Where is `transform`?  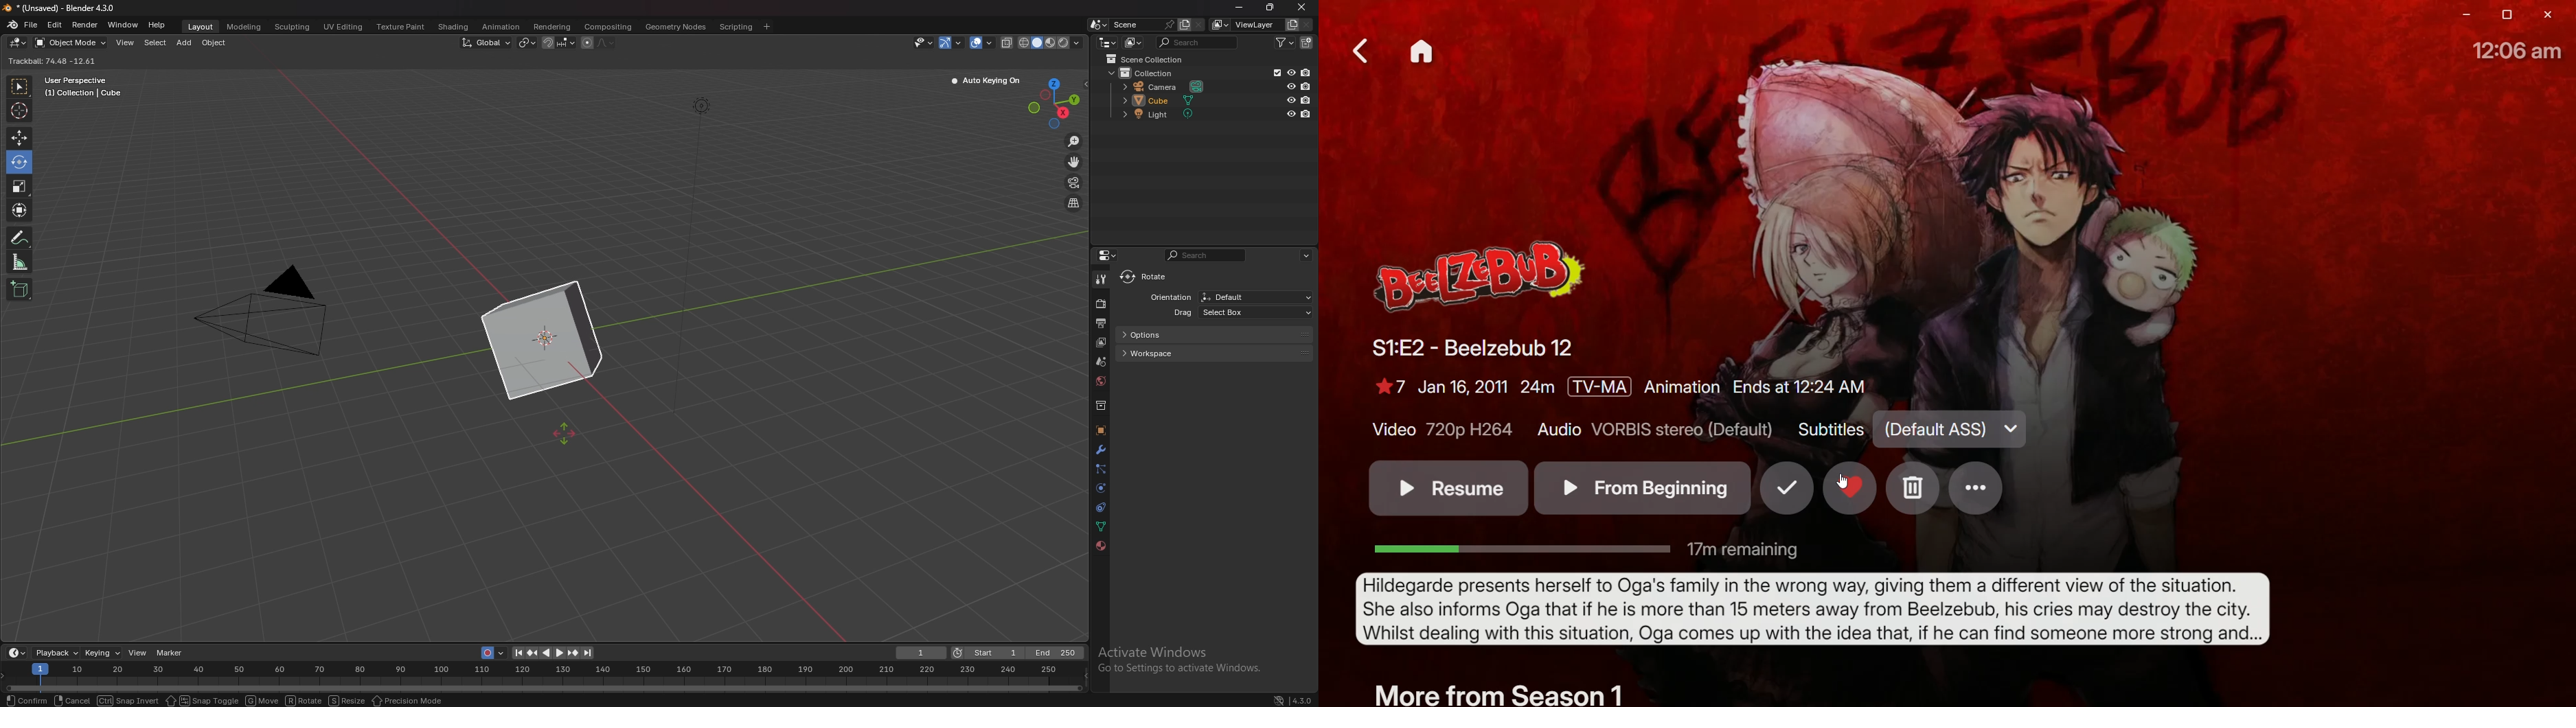 transform is located at coordinates (21, 210).